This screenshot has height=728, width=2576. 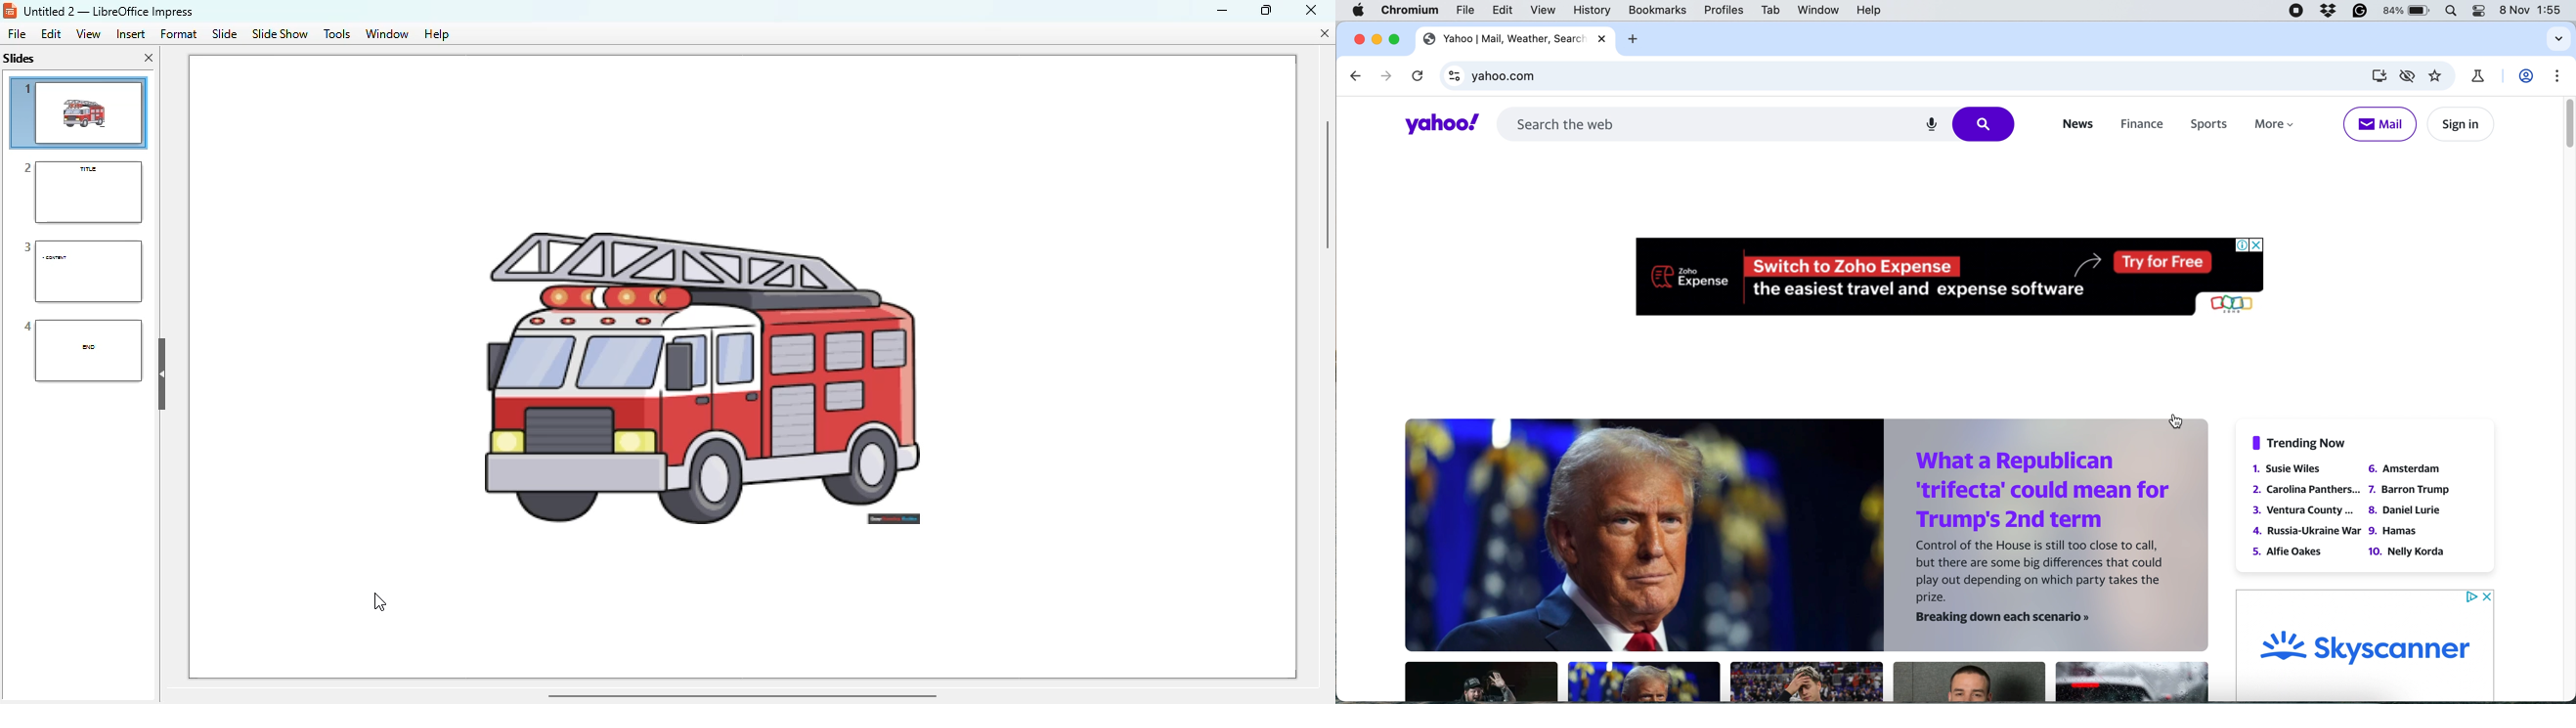 What do you see at coordinates (2075, 125) in the screenshot?
I see `news` at bounding box center [2075, 125].